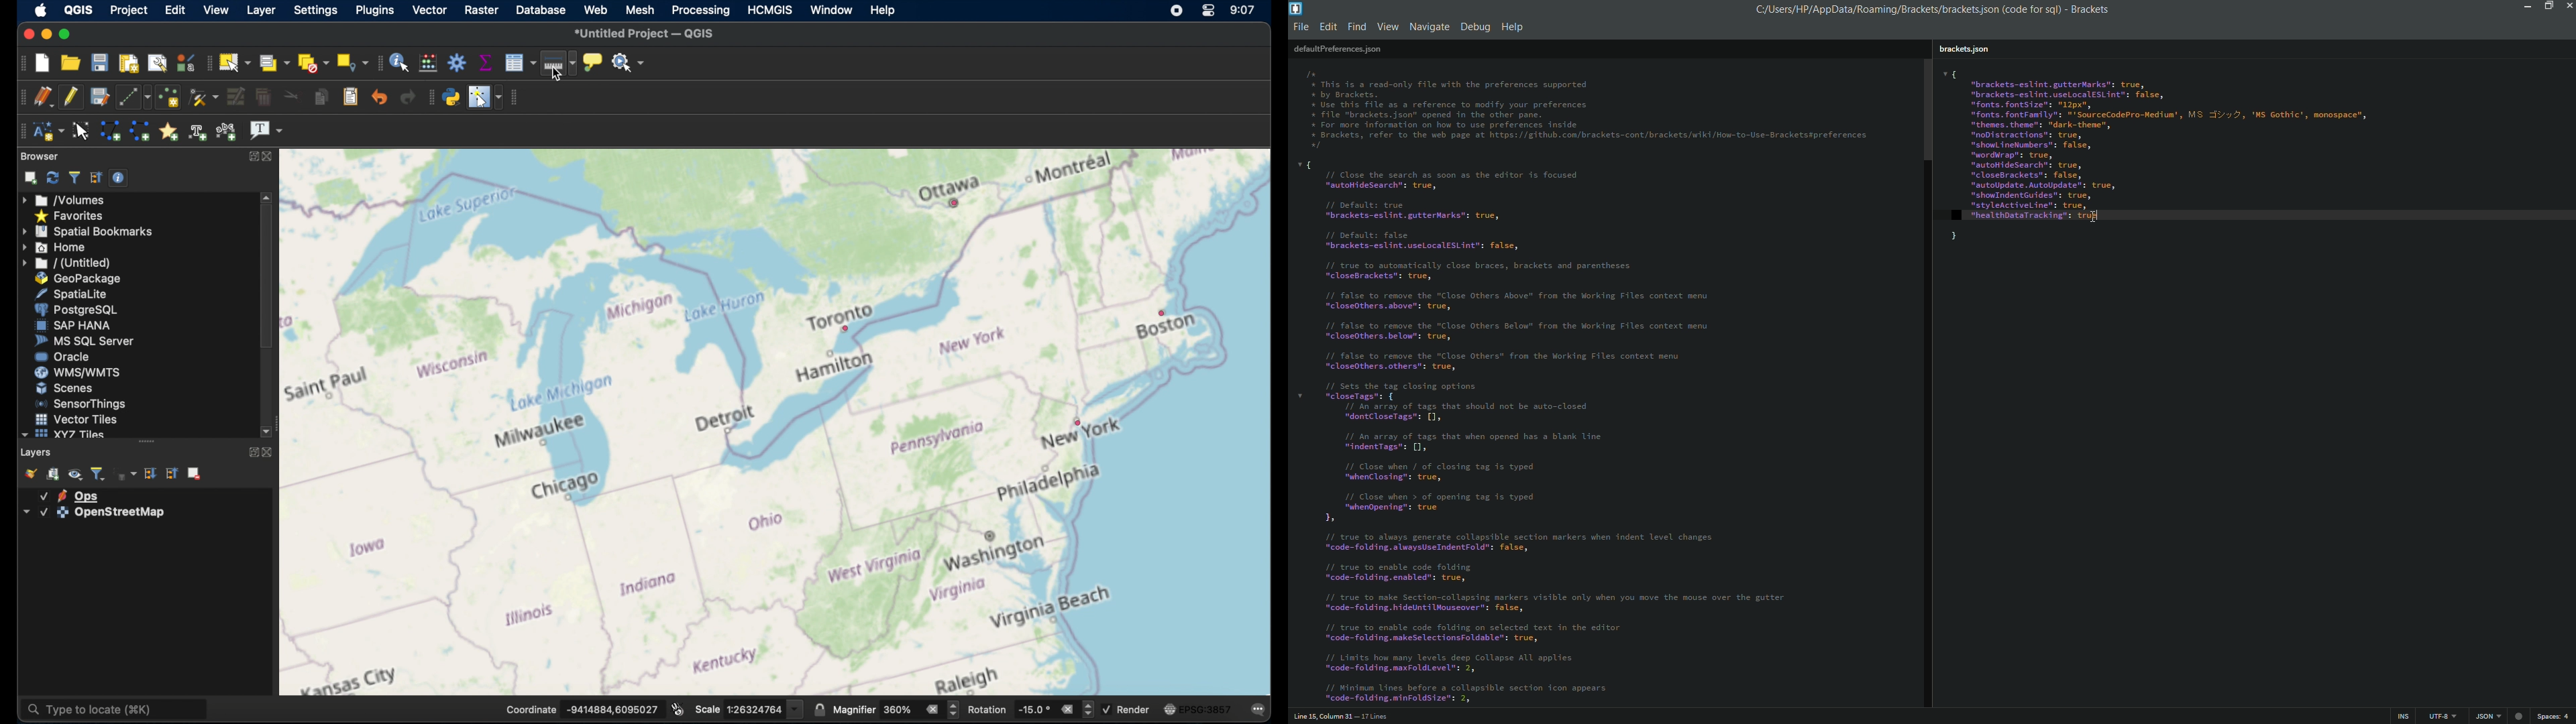 The height and width of the screenshot is (728, 2576). I want to click on cut features, so click(288, 96).